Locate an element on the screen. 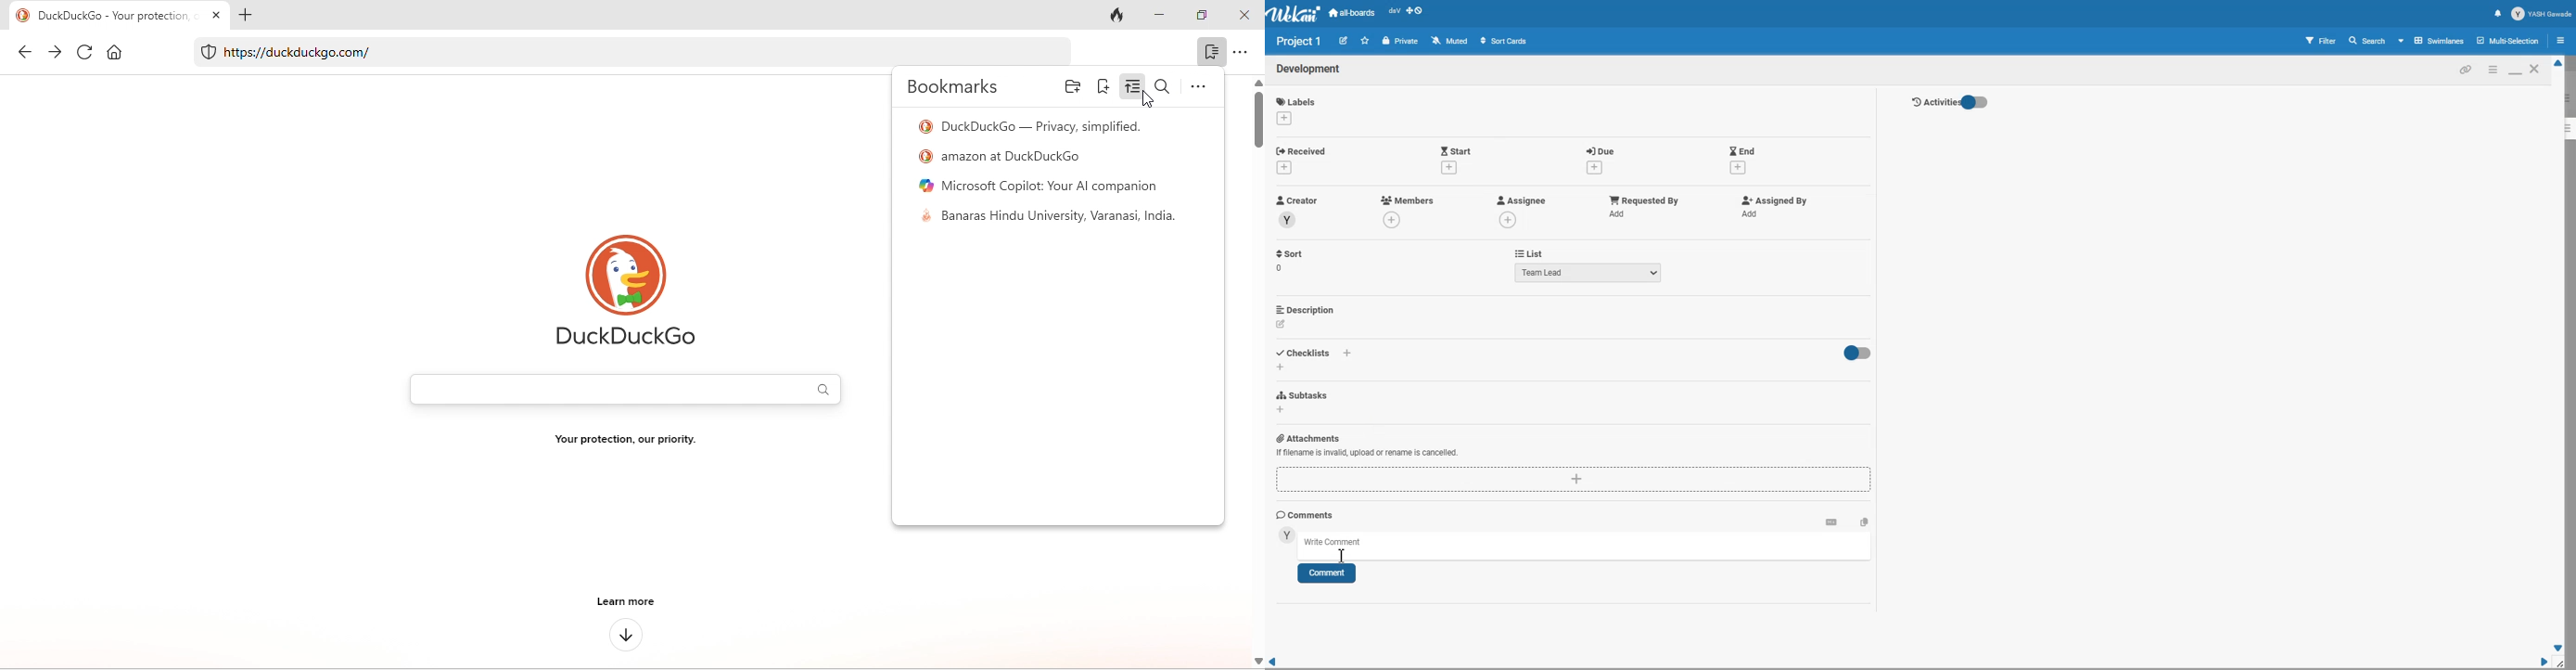 The height and width of the screenshot is (672, 2576). minimize is located at coordinates (1158, 16).